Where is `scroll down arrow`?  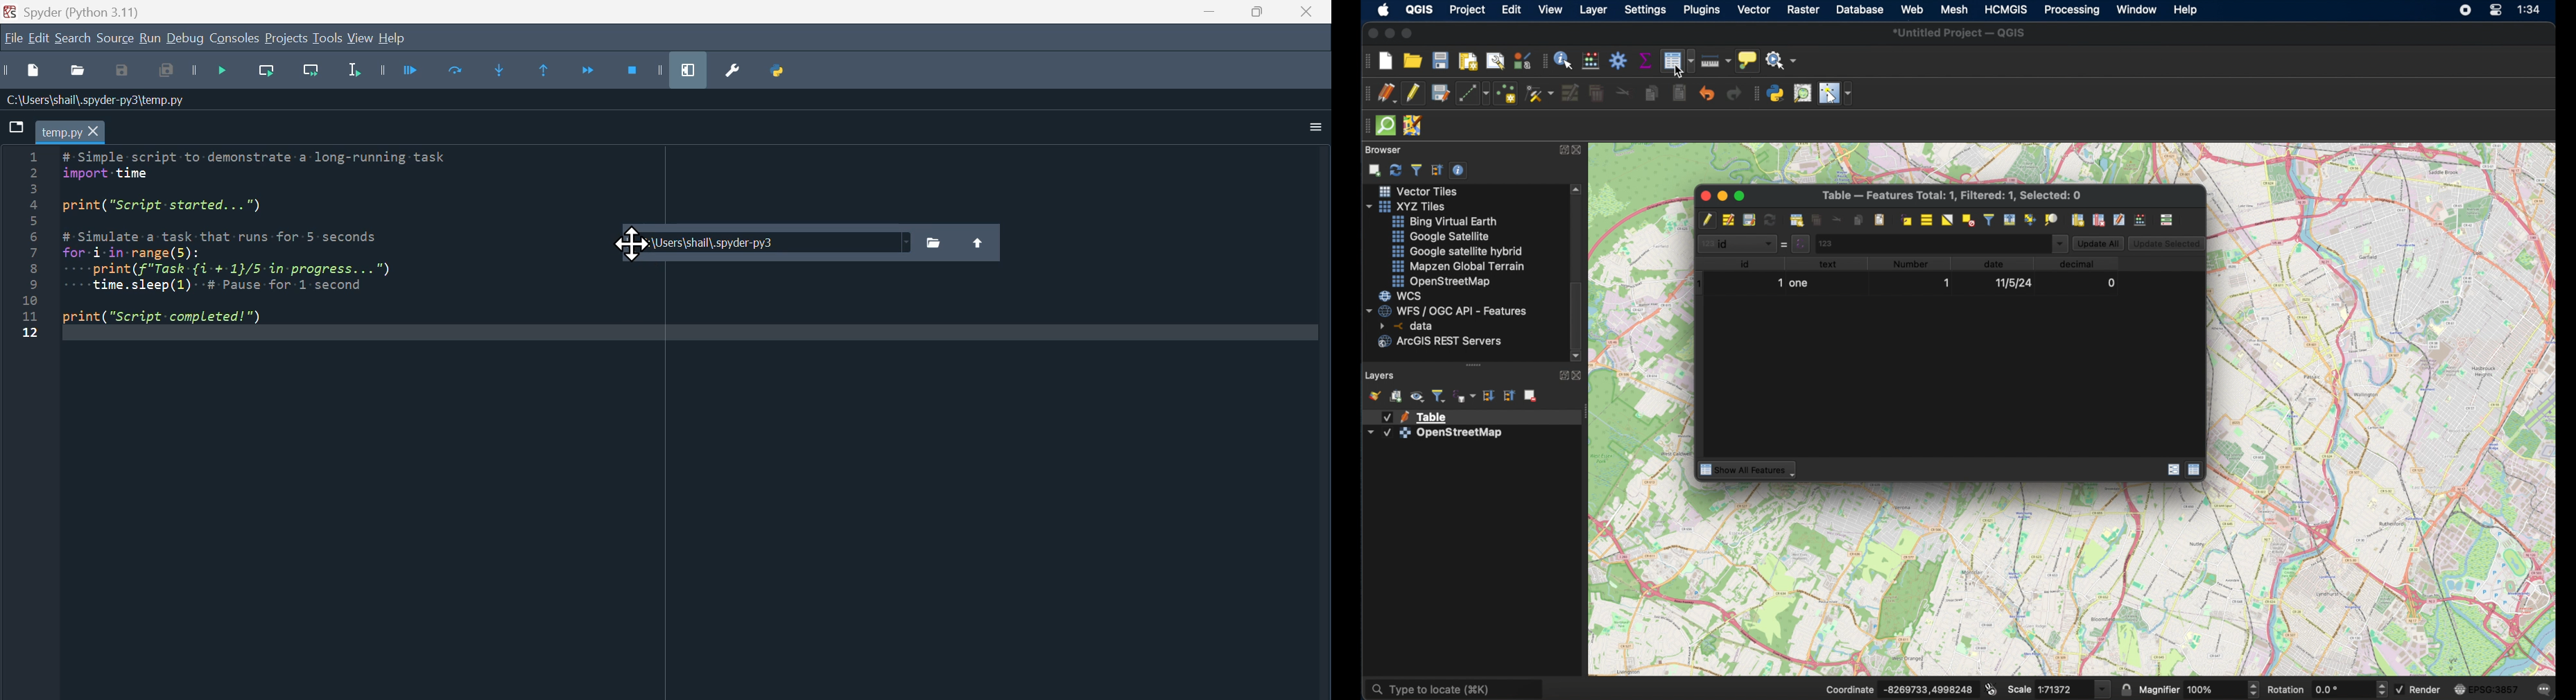
scroll down arrow is located at coordinates (1577, 355).